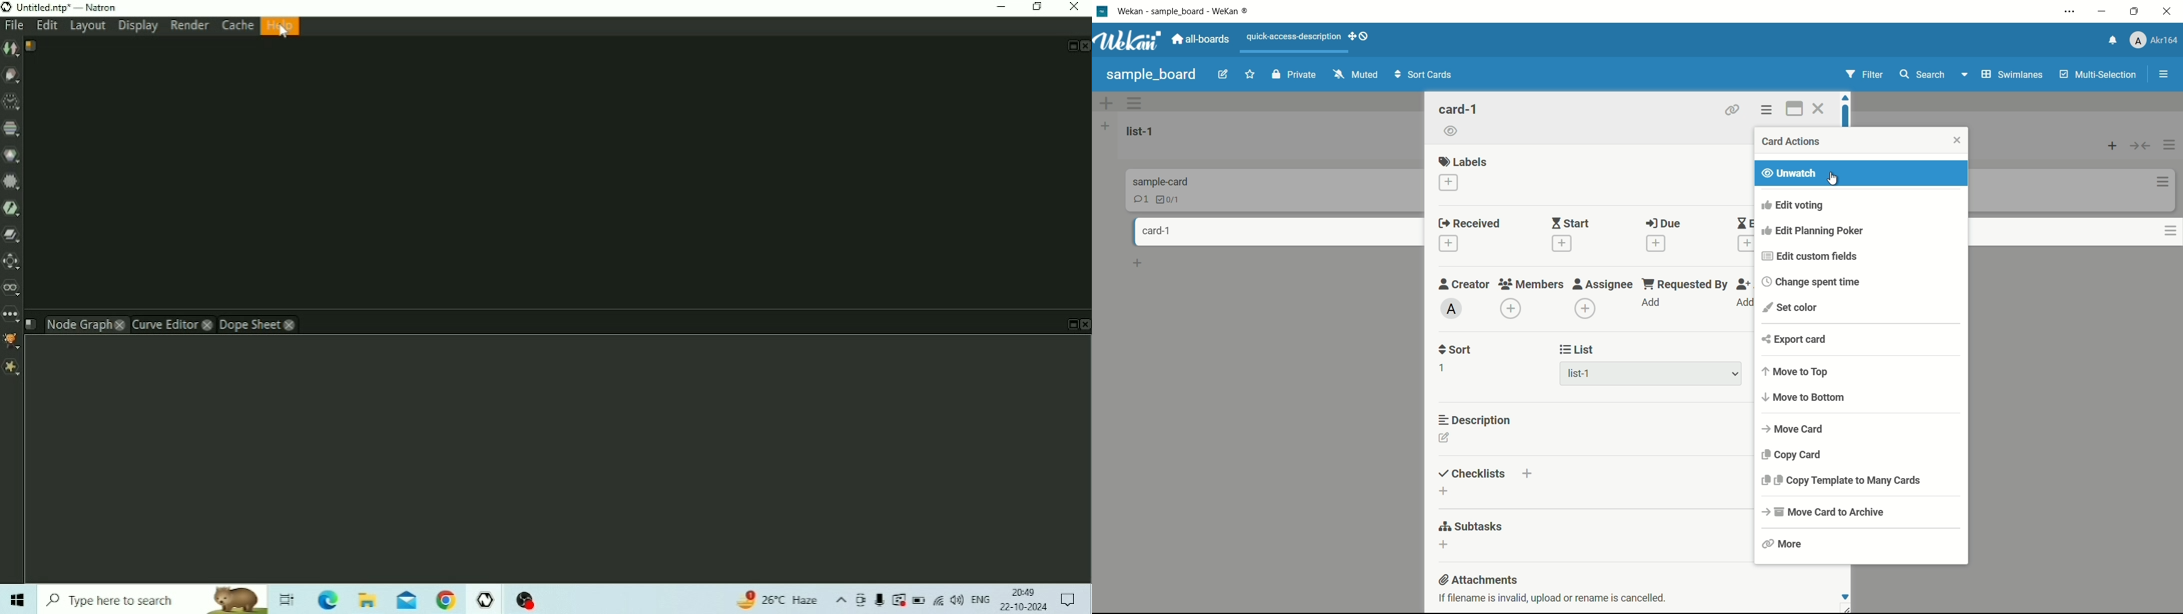 Image resolution: width=2184 pixels, height=616 pixels. What do you see at coordinates (1817, 230) in the screenshot?
I see `edit planning poker` at bounding box center [1817, 230].